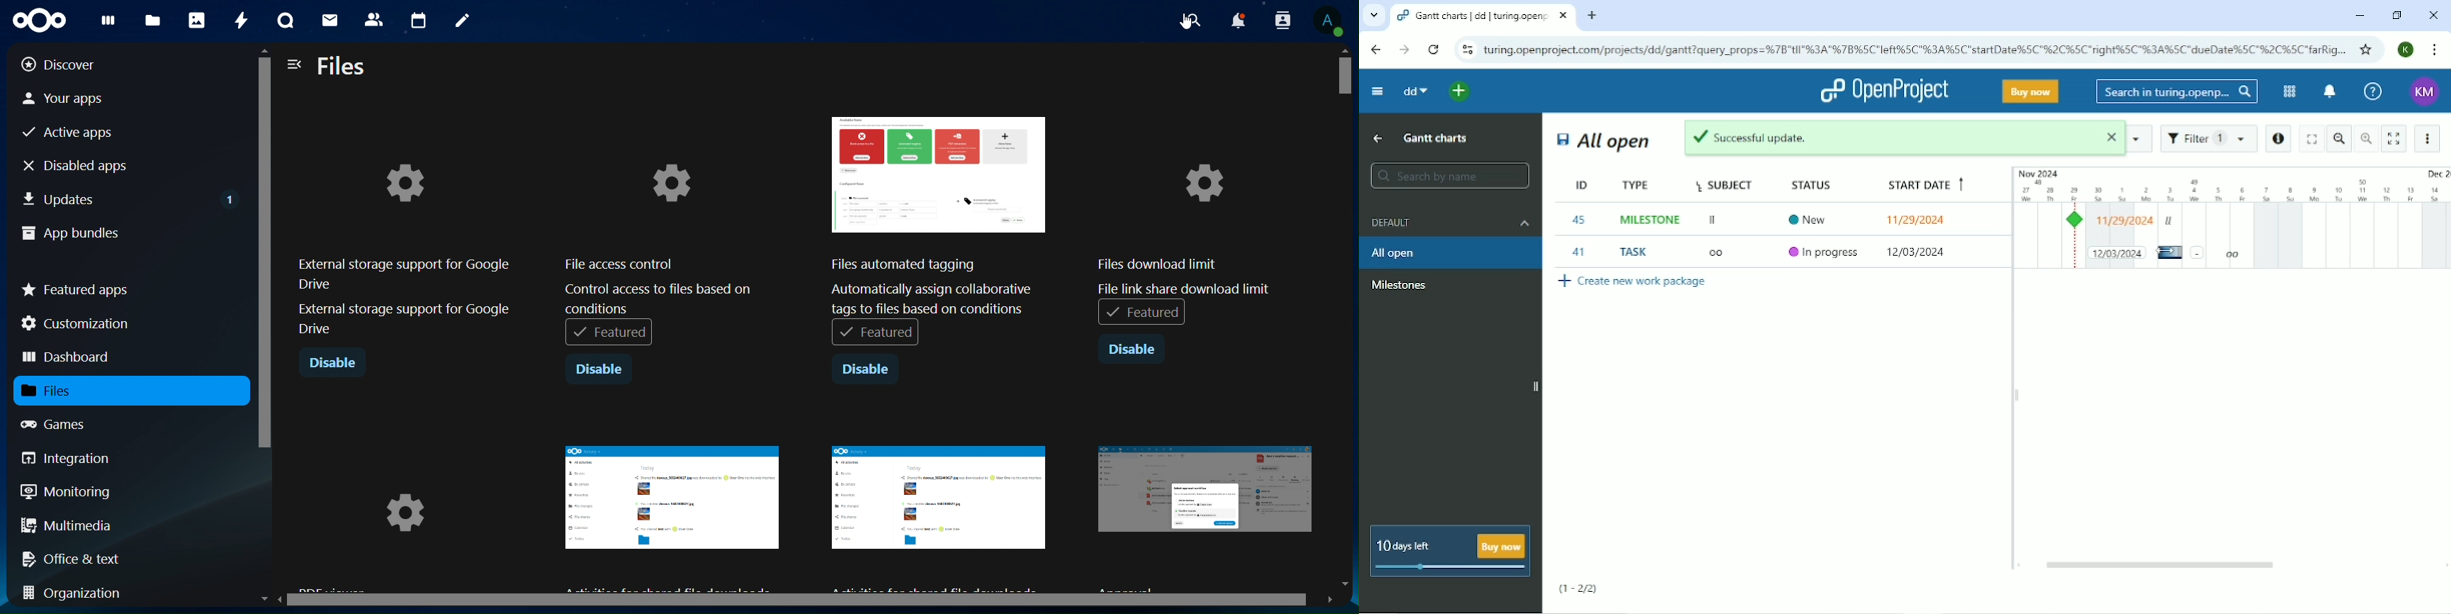 Image resolution: width=2464 pixels, height=616 pixels. I want to click on close navigation, so click(295, 66).